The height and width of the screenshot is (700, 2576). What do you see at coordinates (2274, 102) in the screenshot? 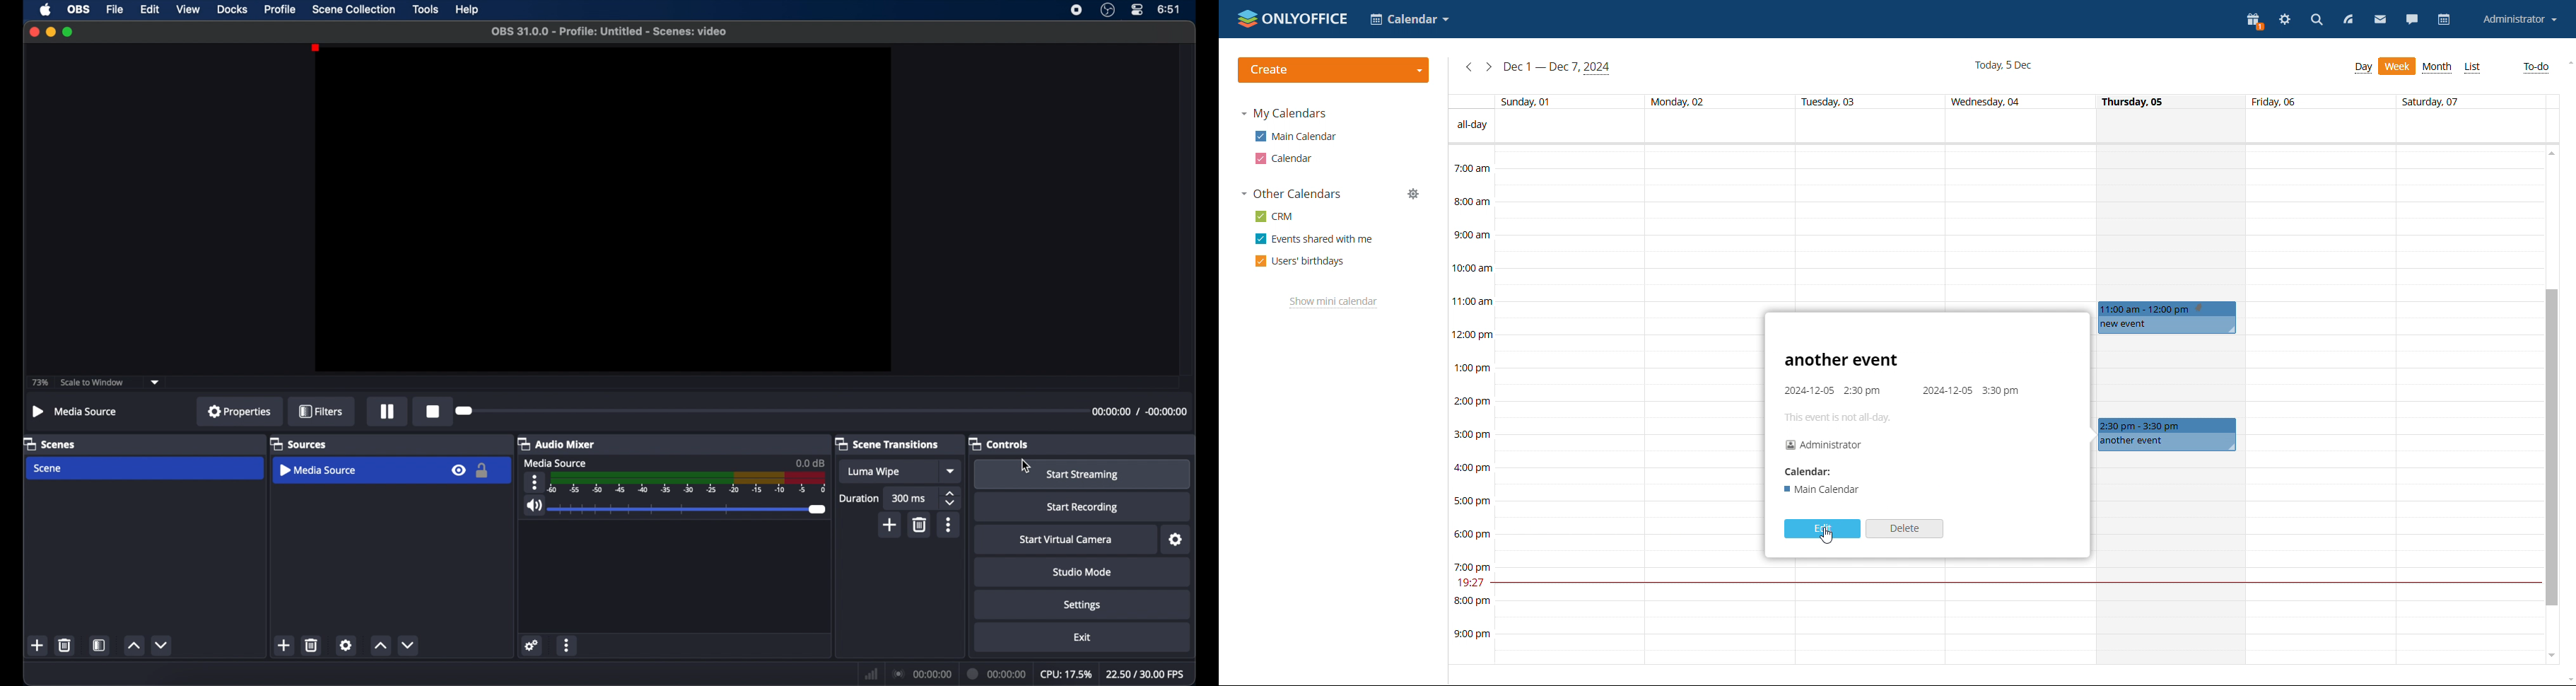
I see `friday, 06` at bounding box center [2274, 102].